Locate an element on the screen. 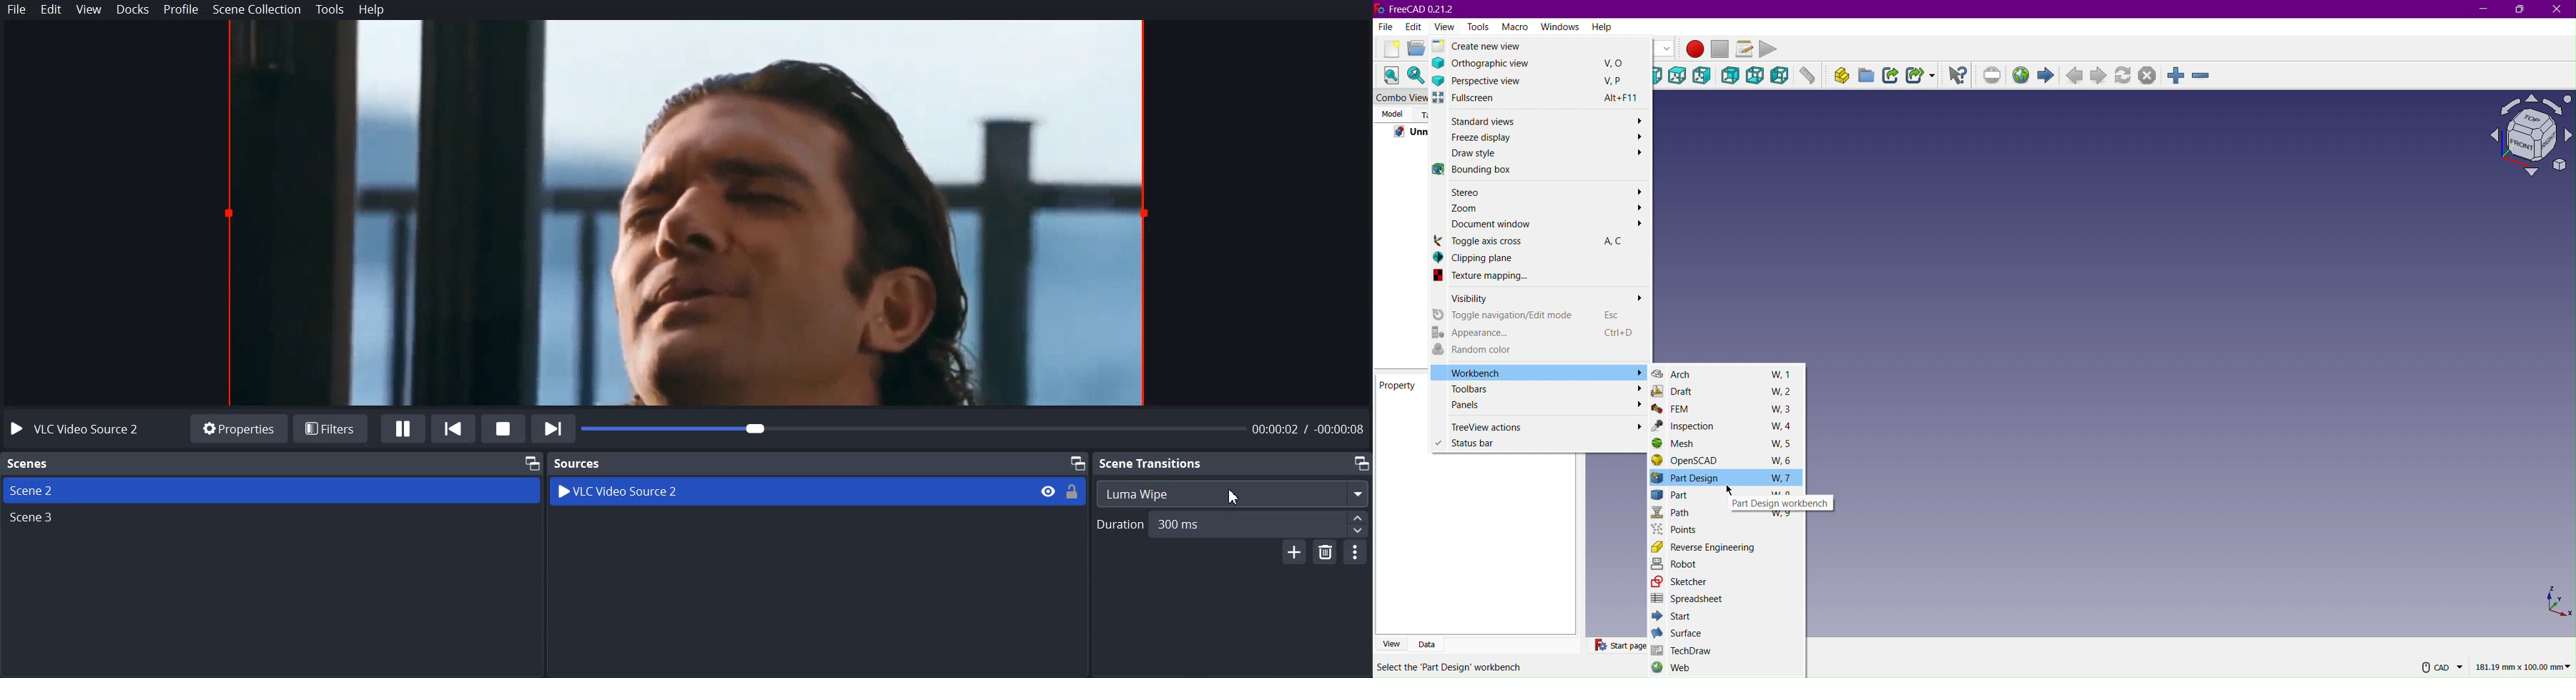 The height and width of the screenshot is (700, 2576). Create new view is located at coordinates (1489, 45).